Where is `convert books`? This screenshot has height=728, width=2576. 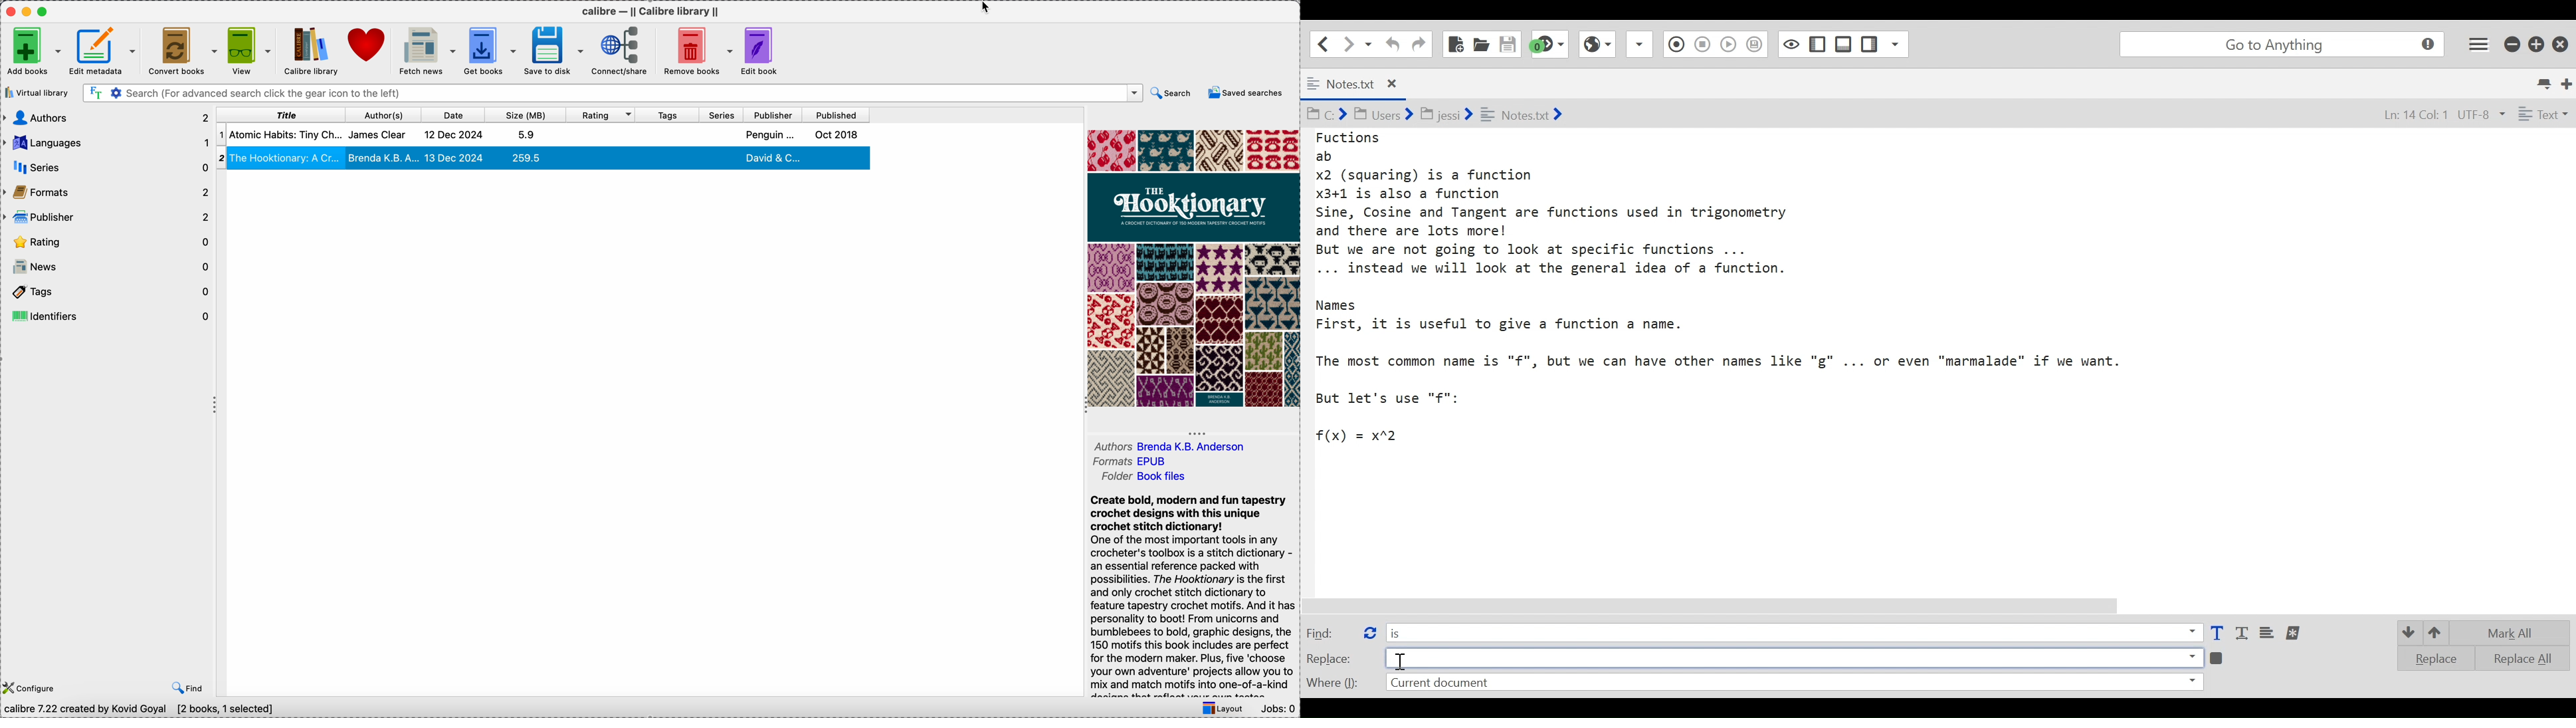 convert books is located at coordinates (185, 51).